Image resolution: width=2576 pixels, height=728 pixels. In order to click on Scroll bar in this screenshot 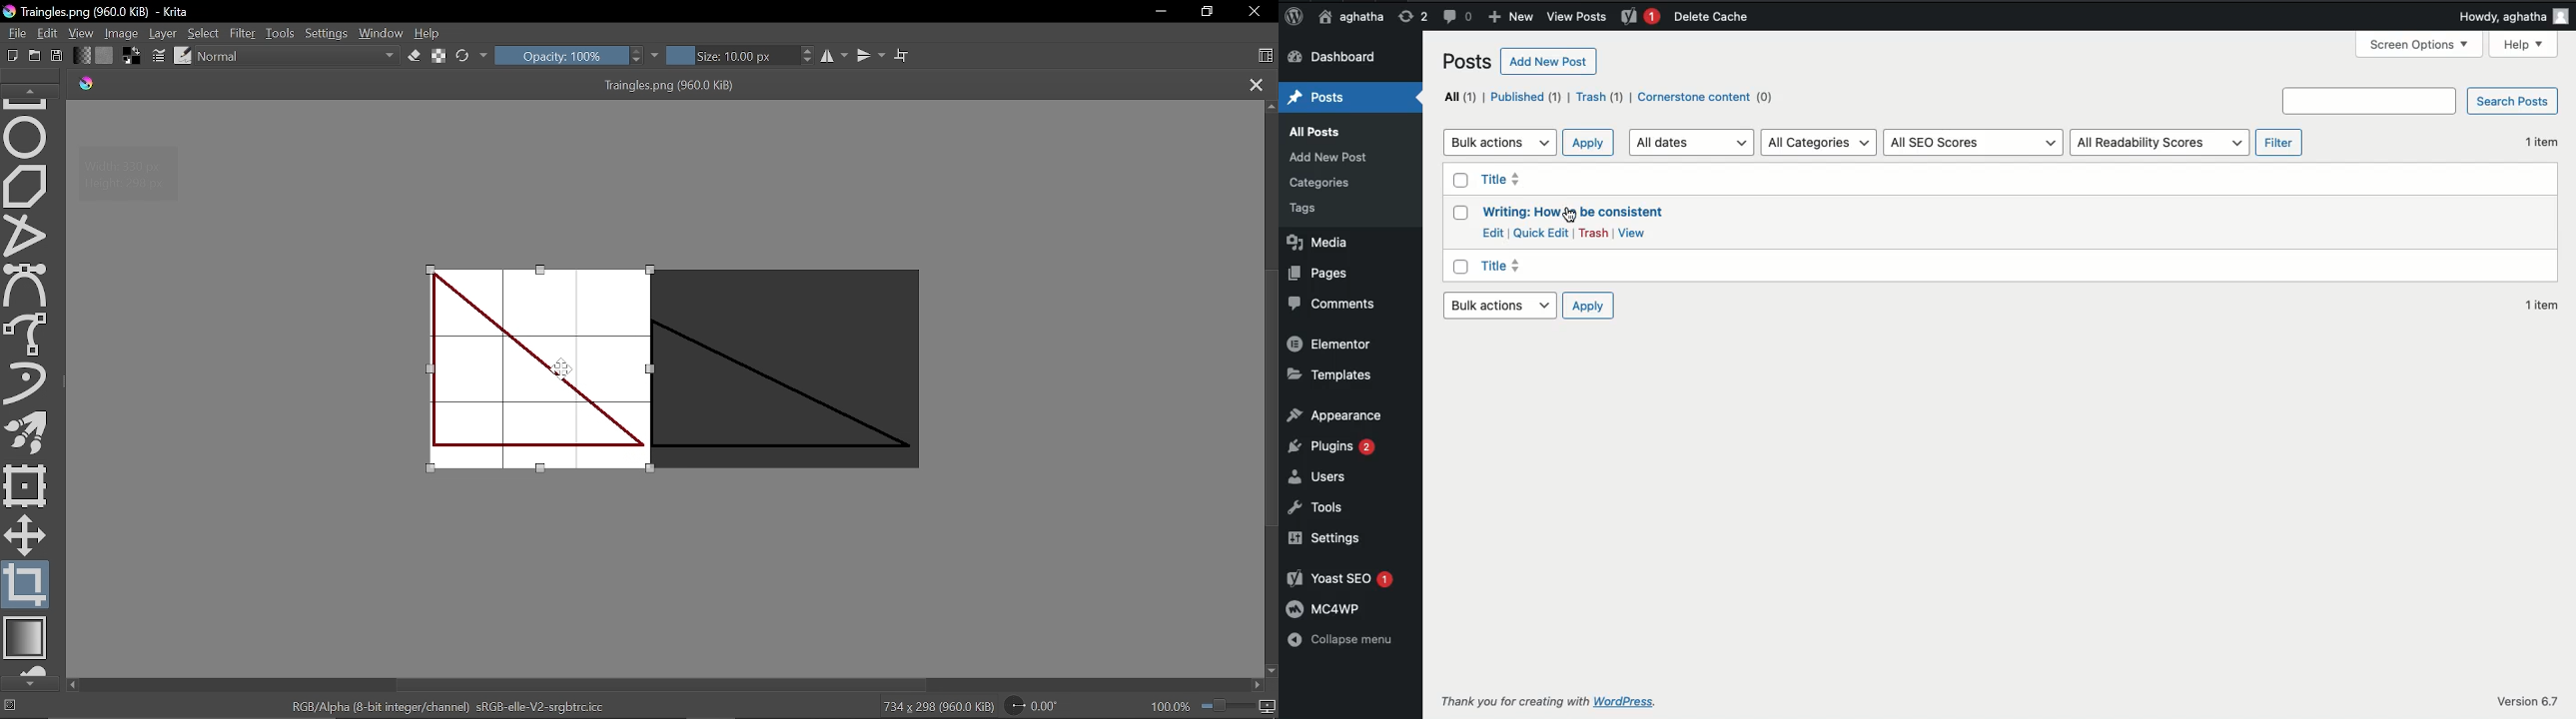, I will do `click(1270, 400)`.